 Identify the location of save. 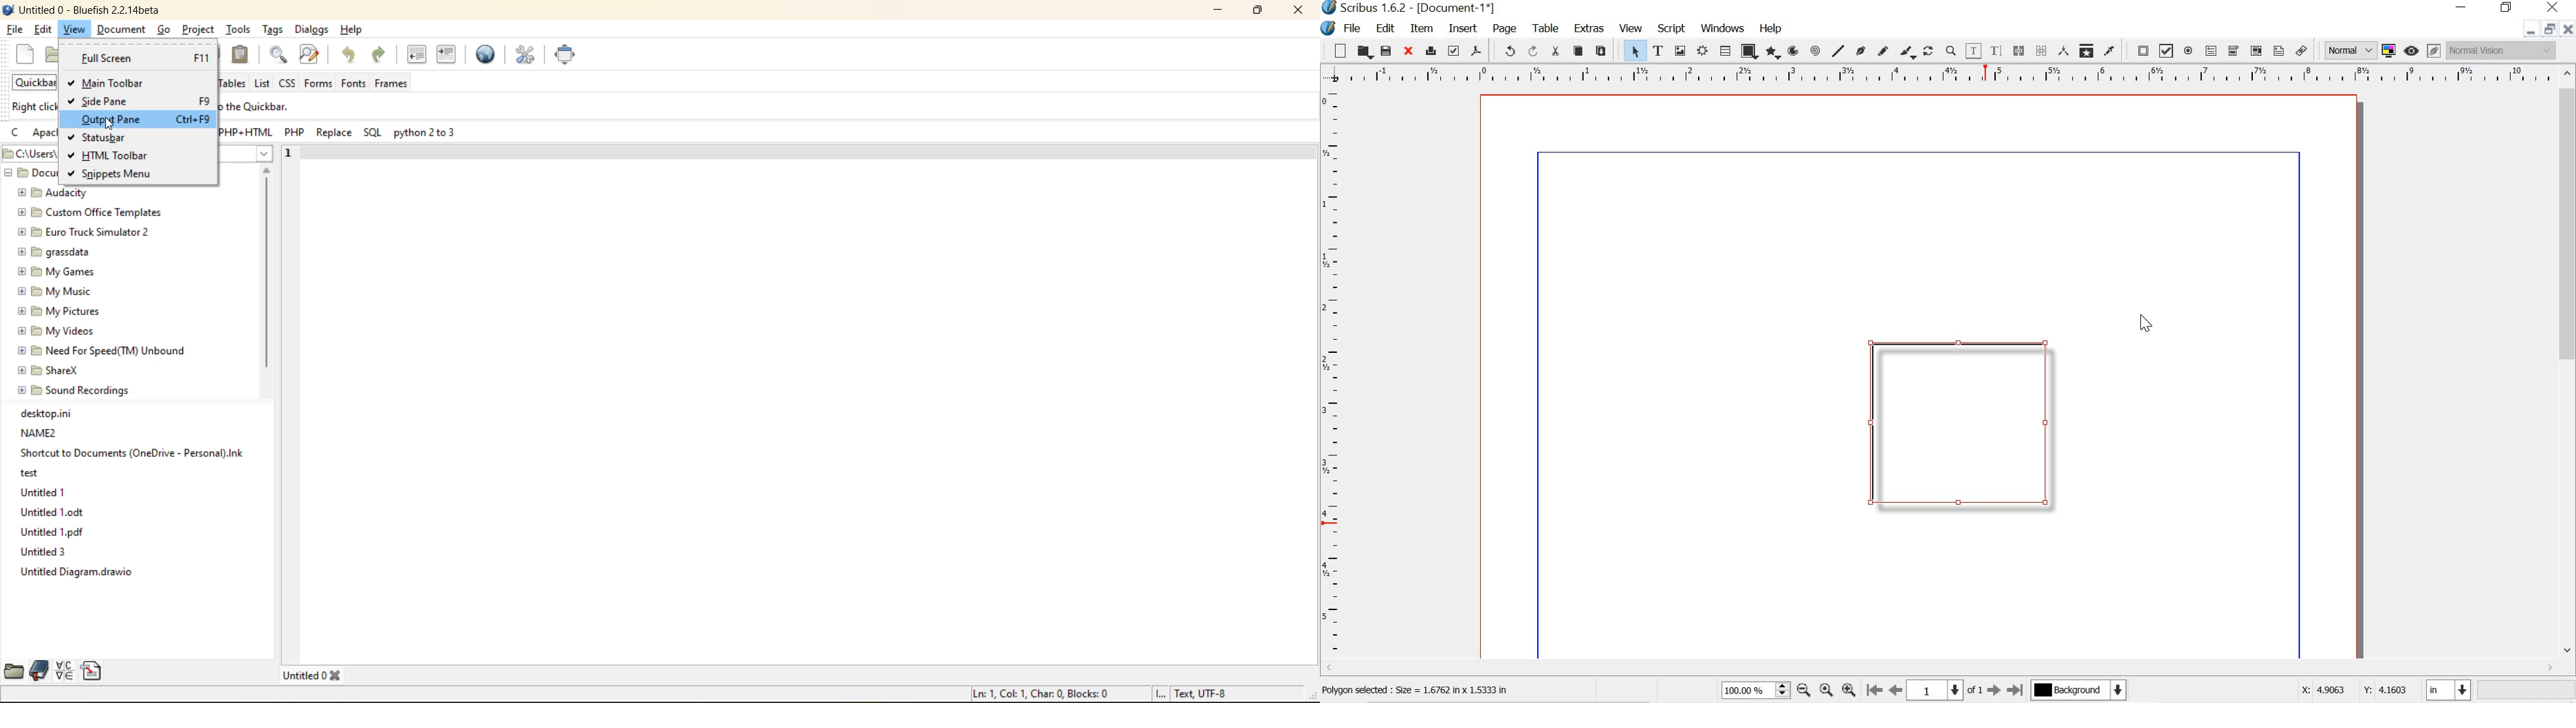
(1386, 50).